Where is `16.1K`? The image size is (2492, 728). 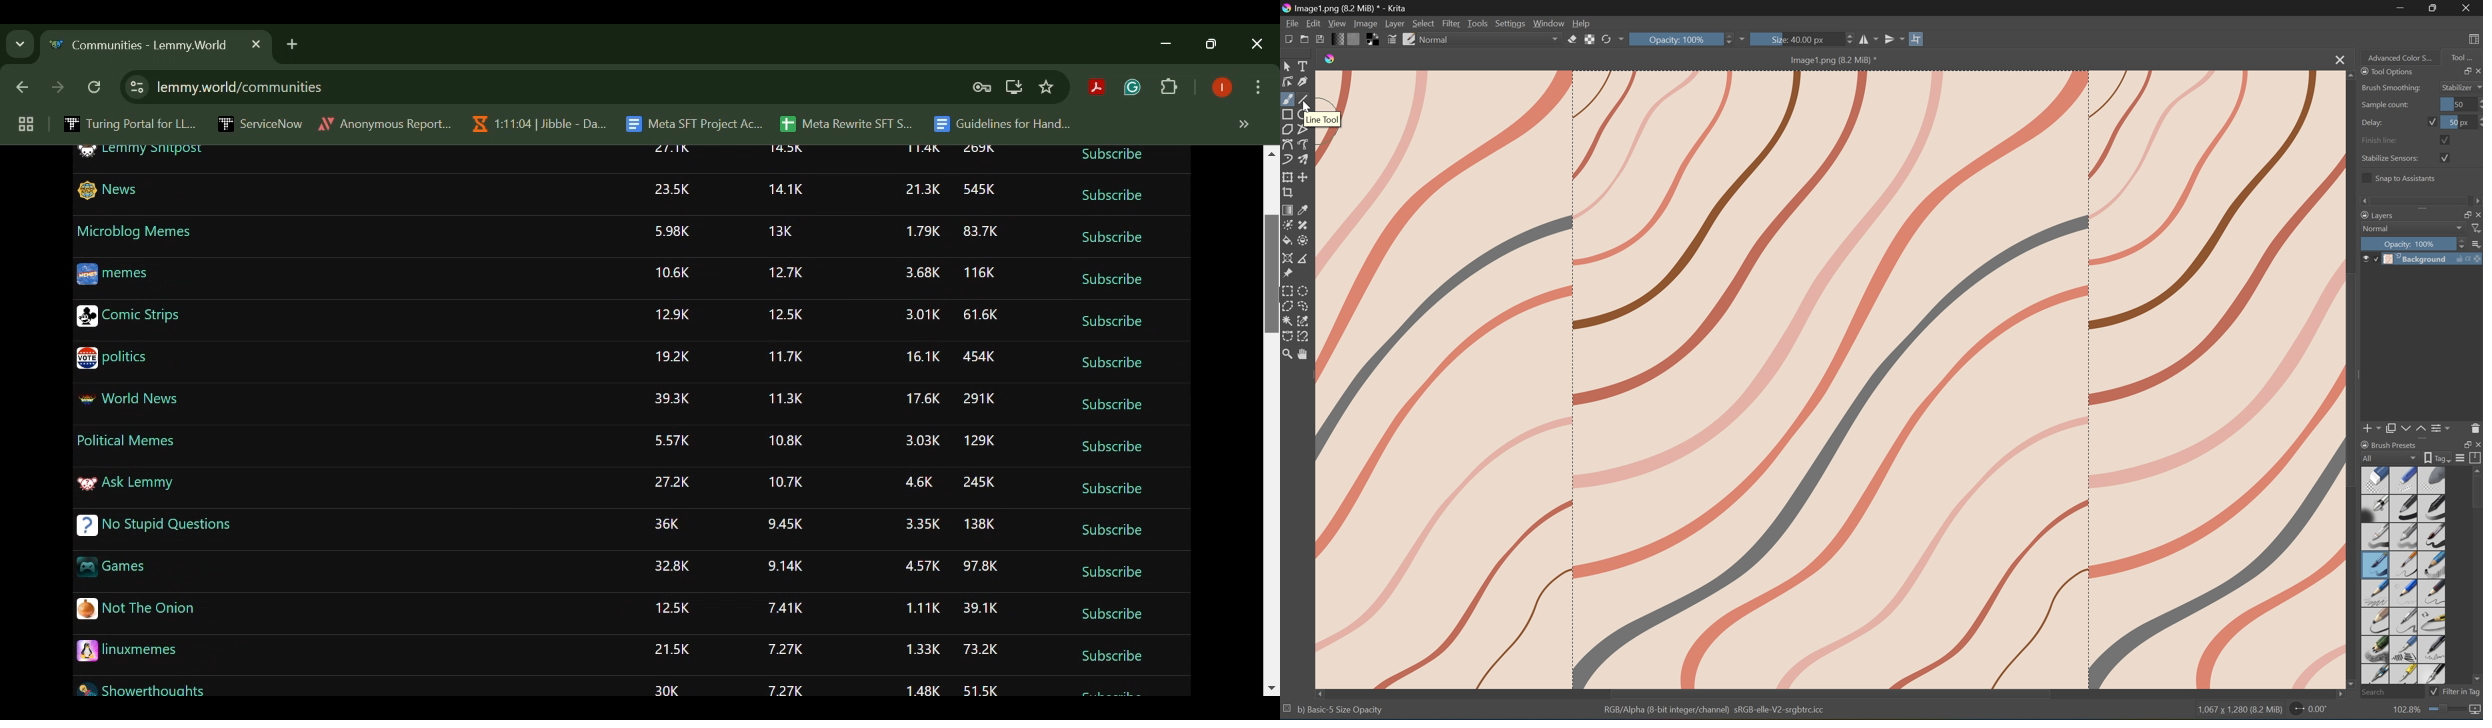 16.1K is located at coordinates (924, 359).